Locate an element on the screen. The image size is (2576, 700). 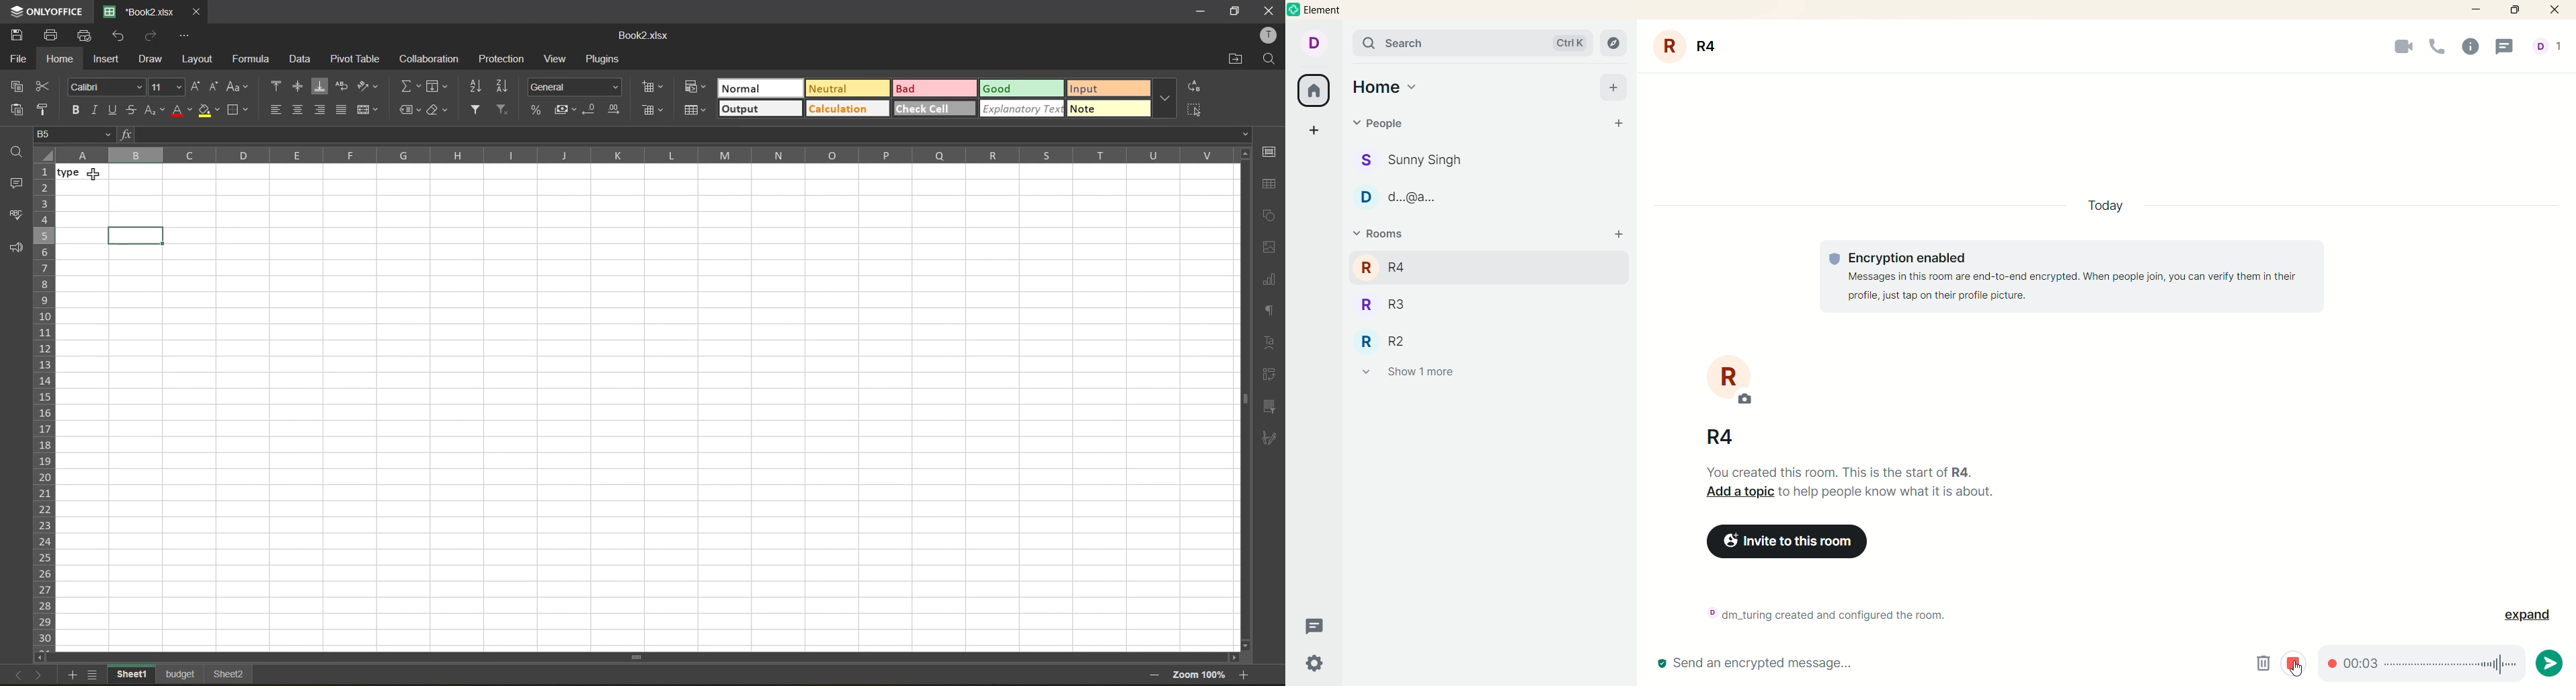
voice call is located at coordinates (2438, 48).